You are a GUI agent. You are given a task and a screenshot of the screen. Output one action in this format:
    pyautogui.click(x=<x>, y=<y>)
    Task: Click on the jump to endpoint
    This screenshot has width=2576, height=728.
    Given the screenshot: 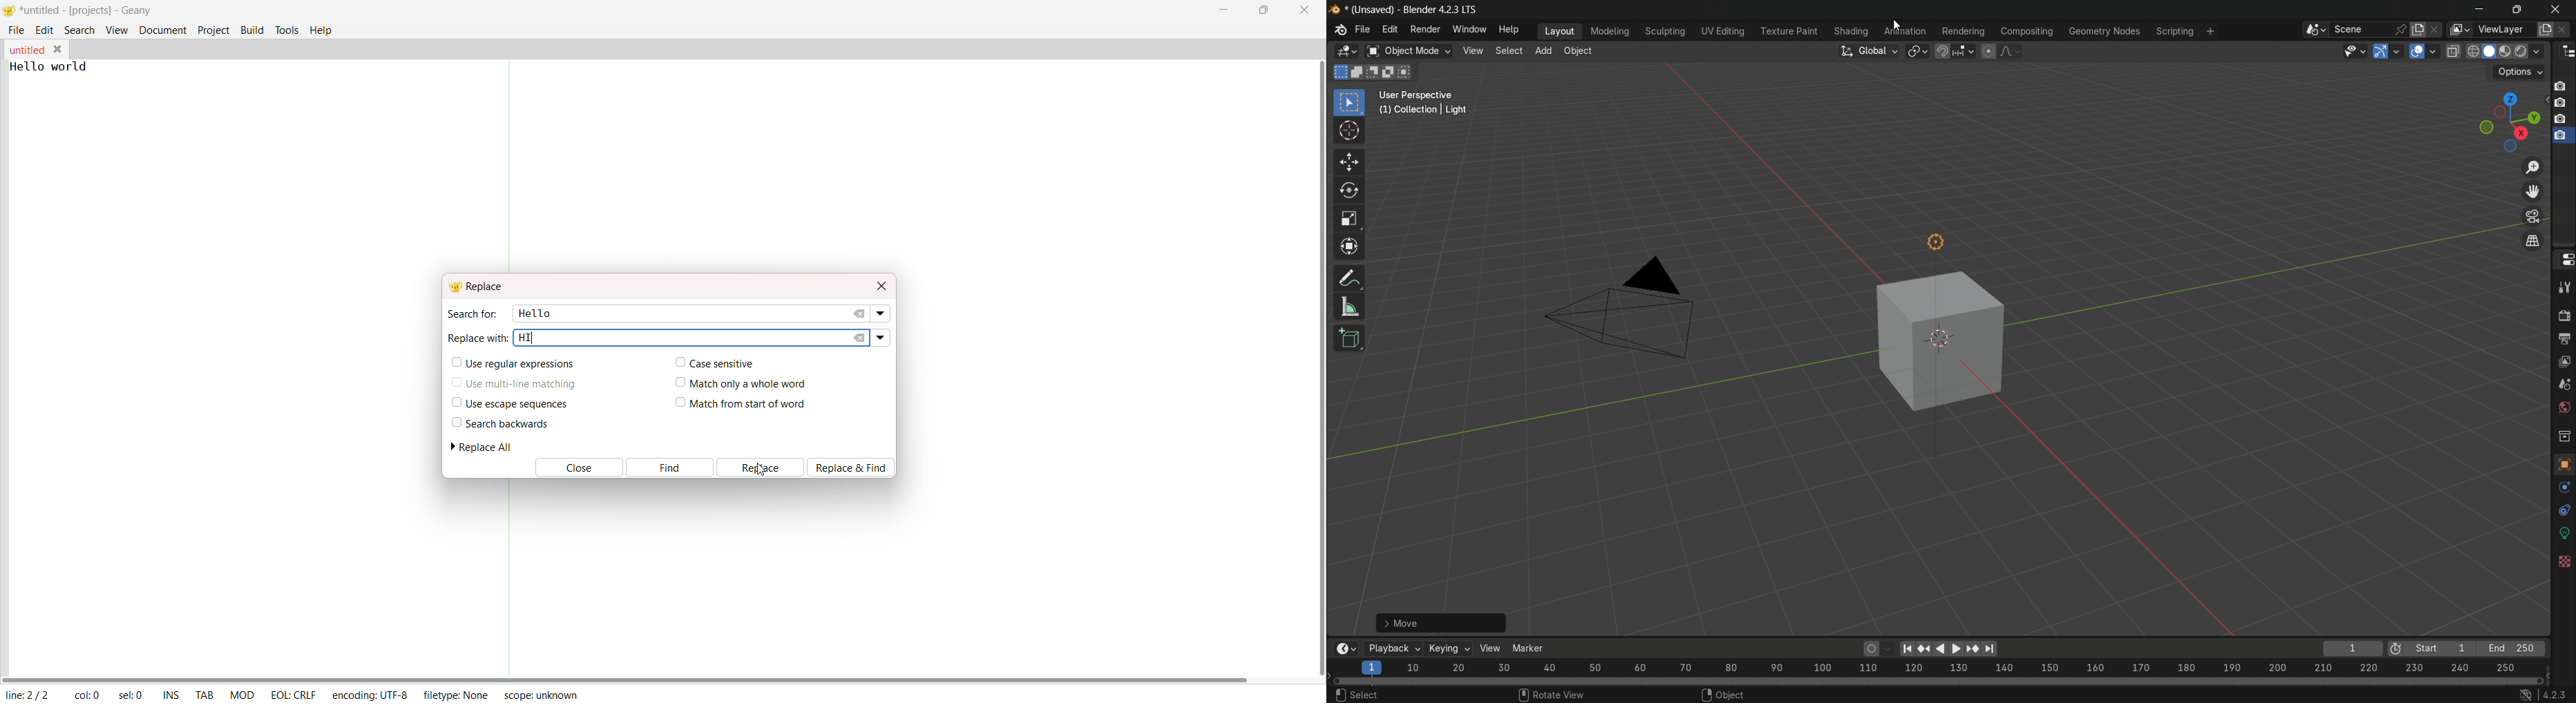 What is the action you would take?
    pyautogui.click(x=1907, y=648)
    